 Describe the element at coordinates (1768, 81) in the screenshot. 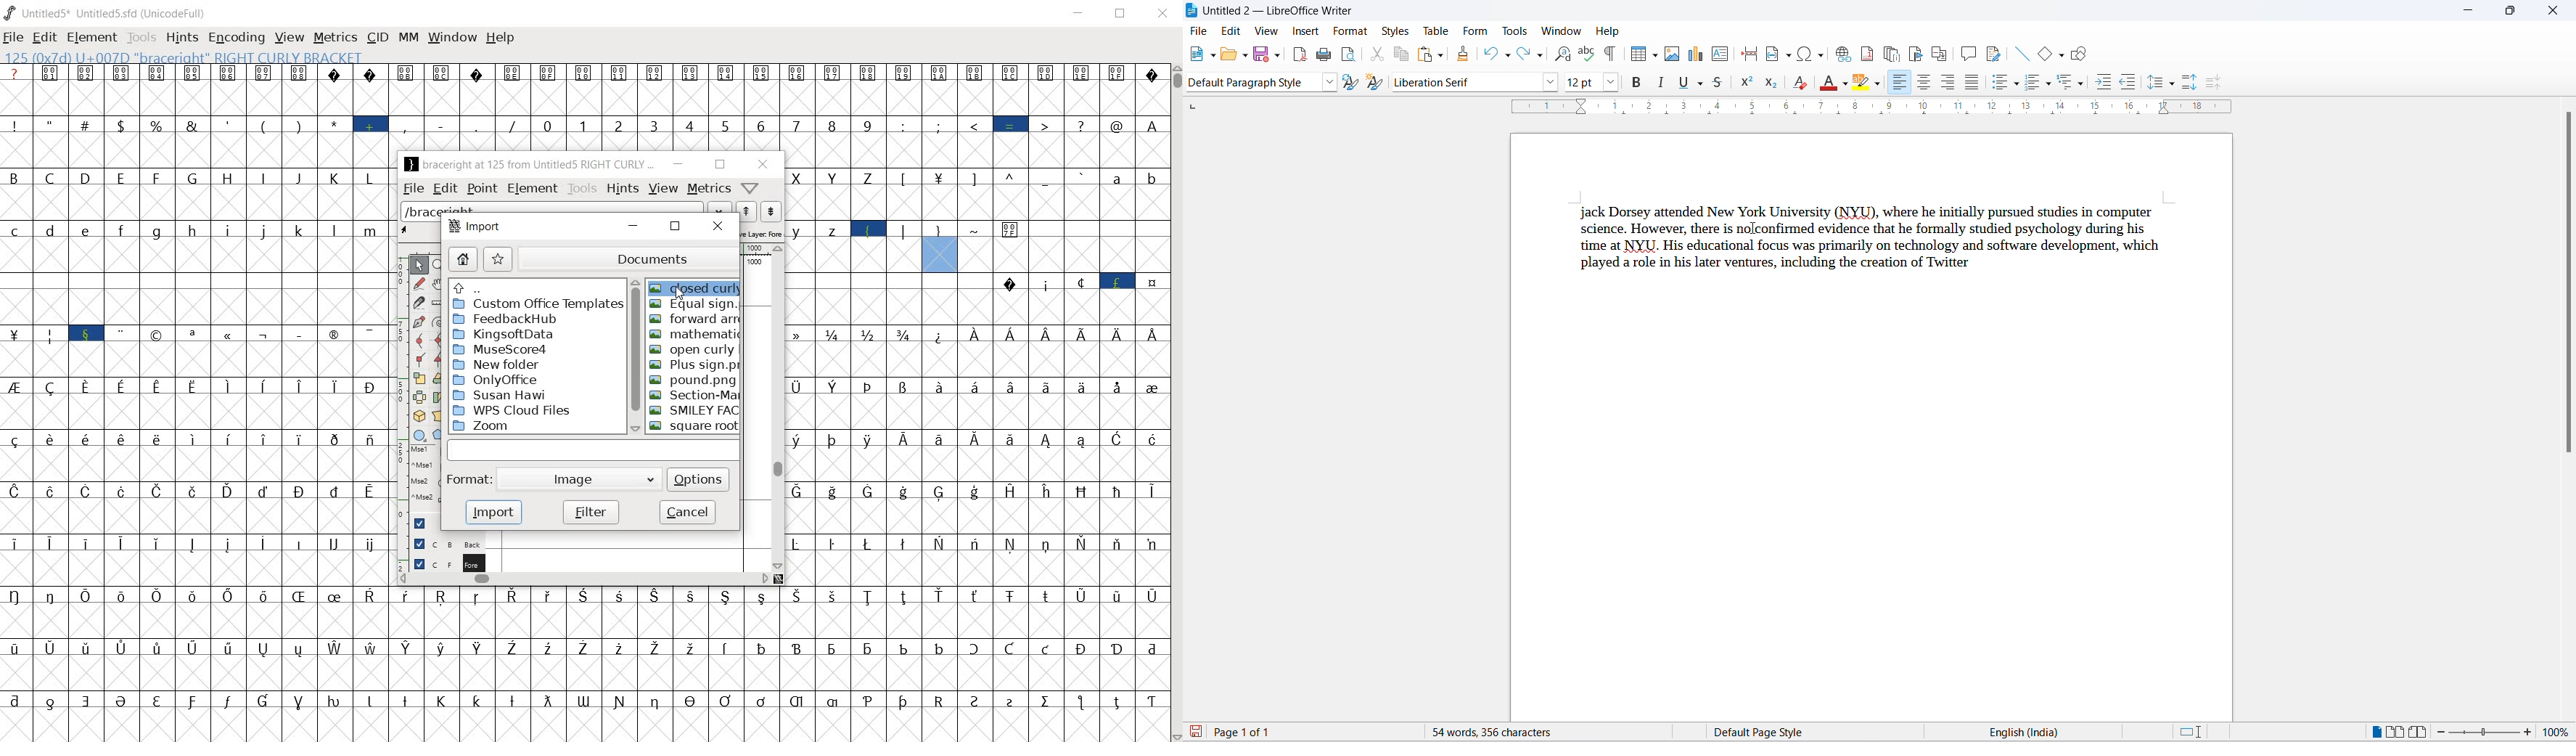

I see `subscript` at that location.